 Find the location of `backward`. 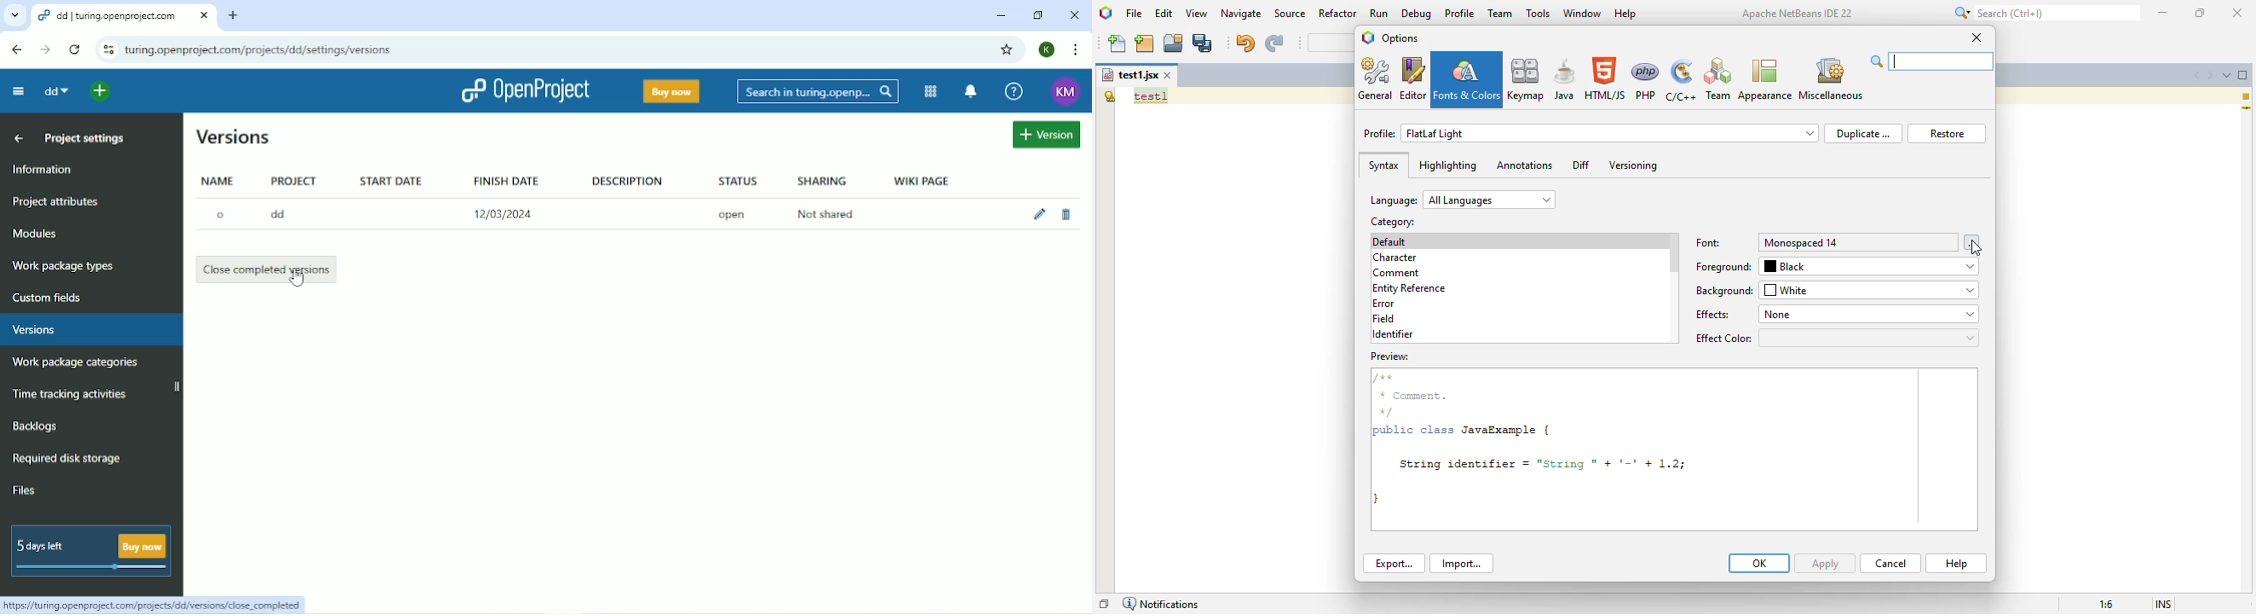

backward is located at coordinates (14, 49).